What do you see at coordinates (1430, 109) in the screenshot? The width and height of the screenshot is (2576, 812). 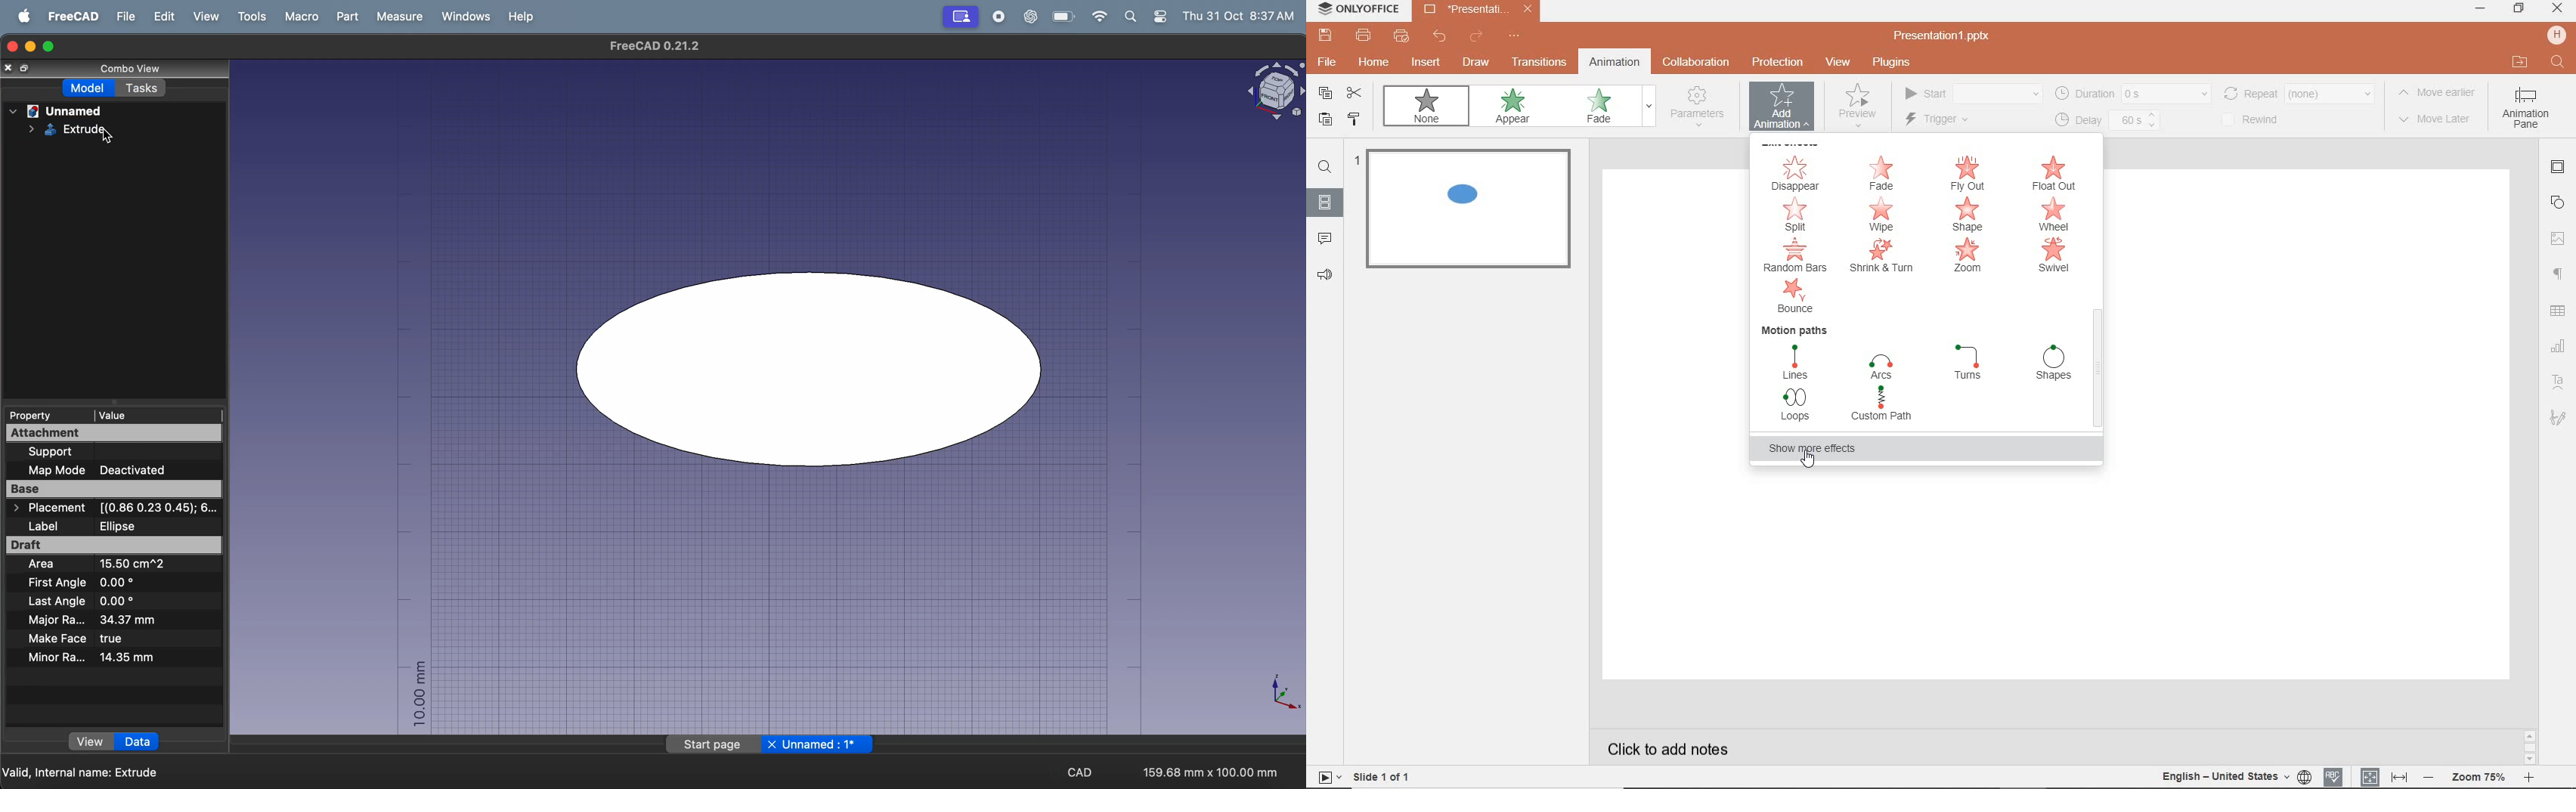 I see `none` at bounding box center [1430, 109].